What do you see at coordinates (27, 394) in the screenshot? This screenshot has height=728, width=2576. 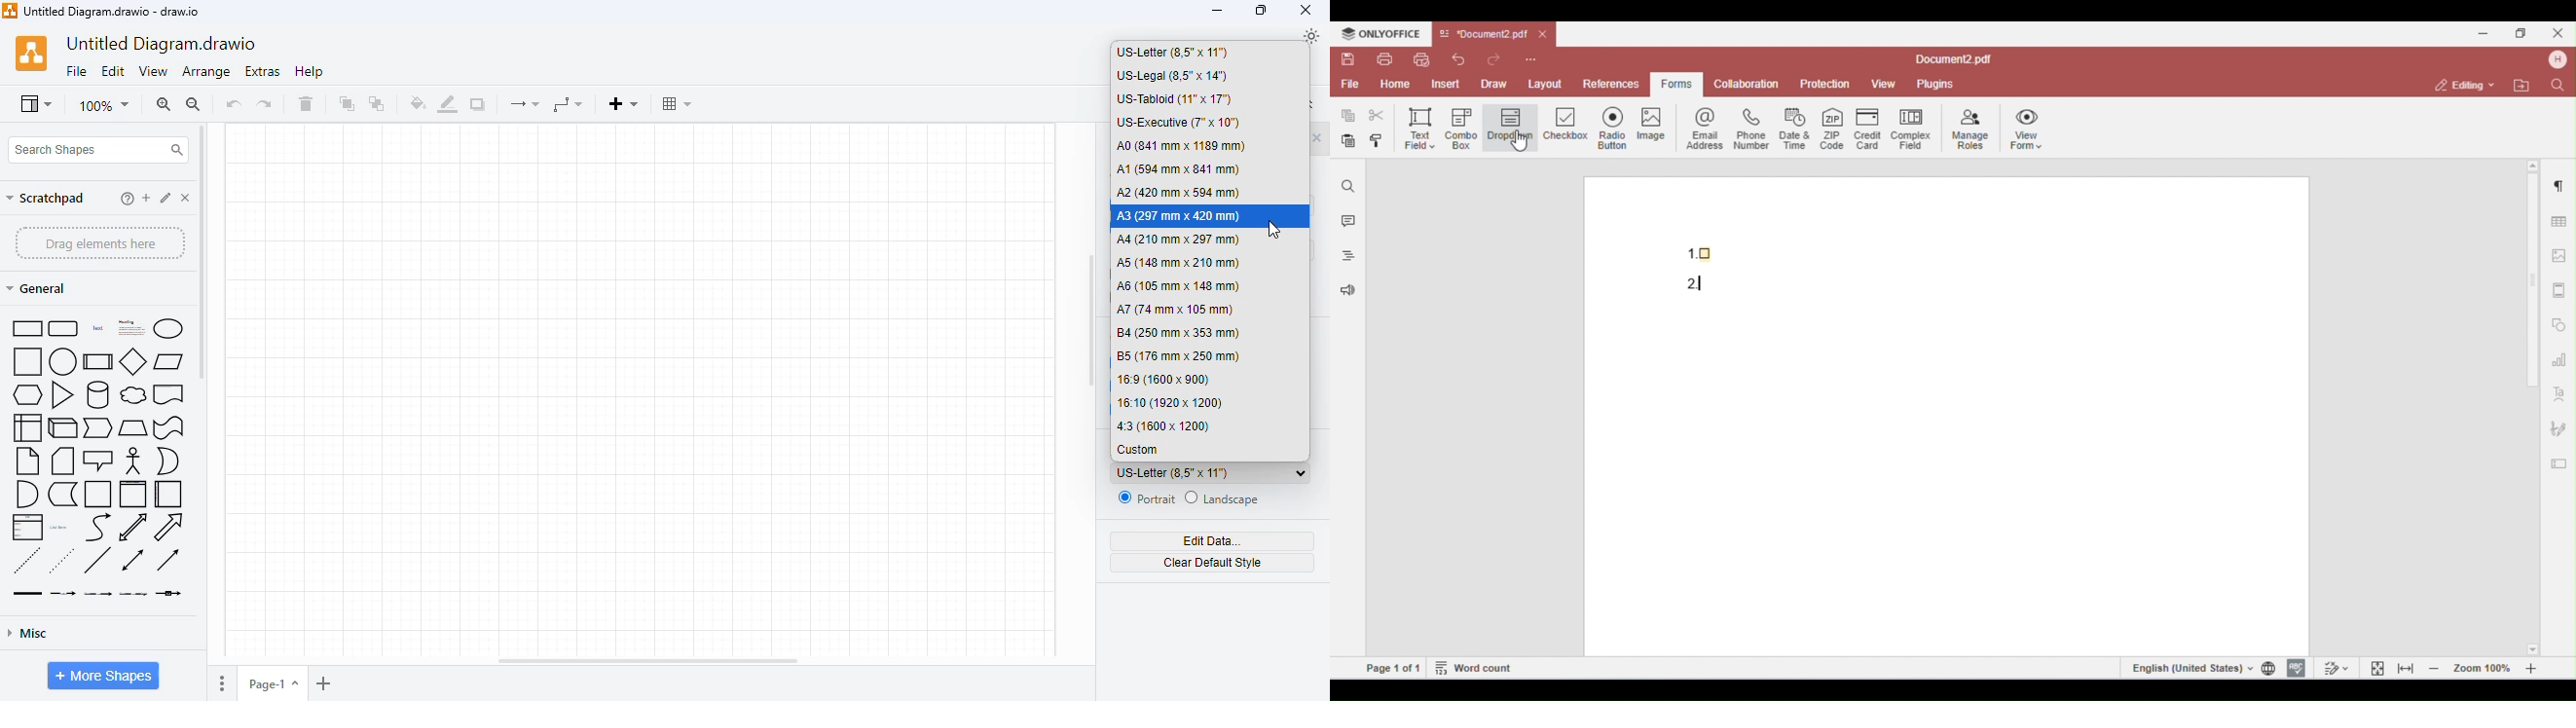 I see `hexagon` at bounding box center [27, 394].